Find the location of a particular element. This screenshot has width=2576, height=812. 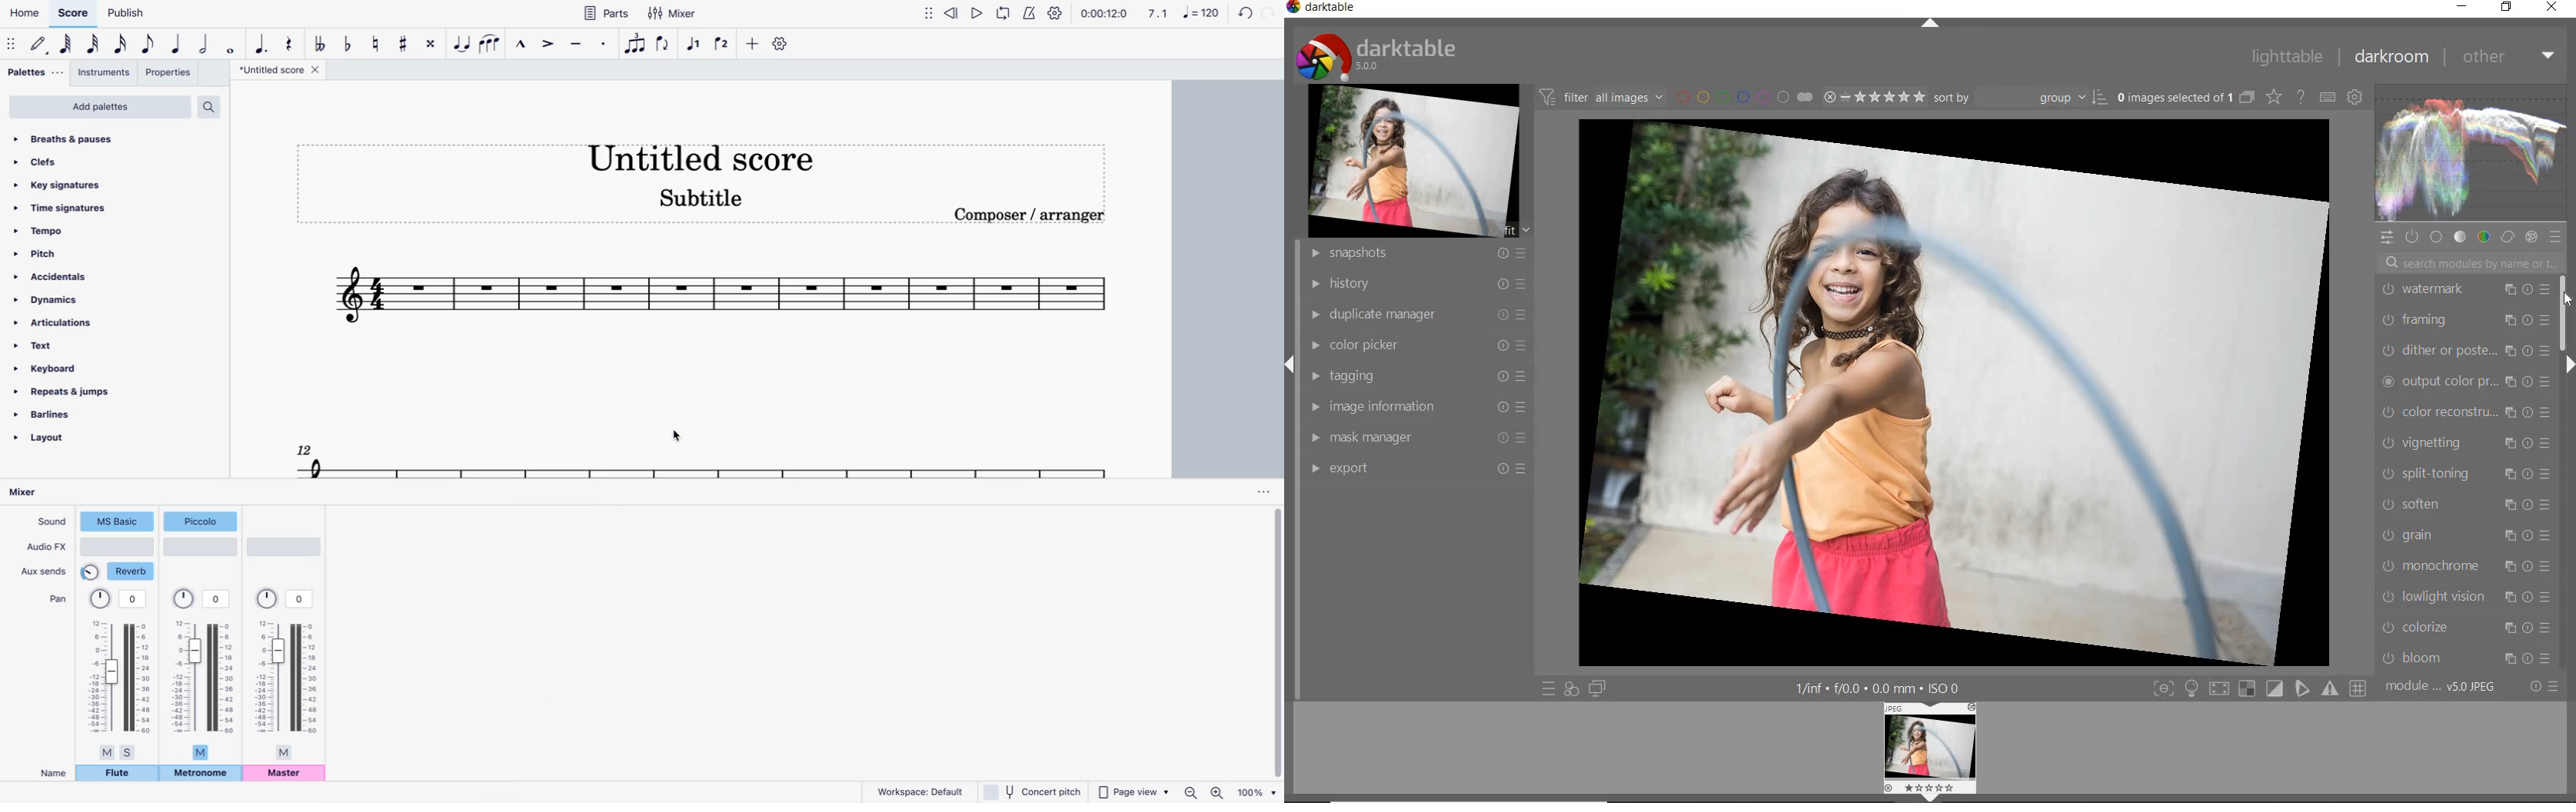

color reconstruction is located at coordinates (2471, 413).